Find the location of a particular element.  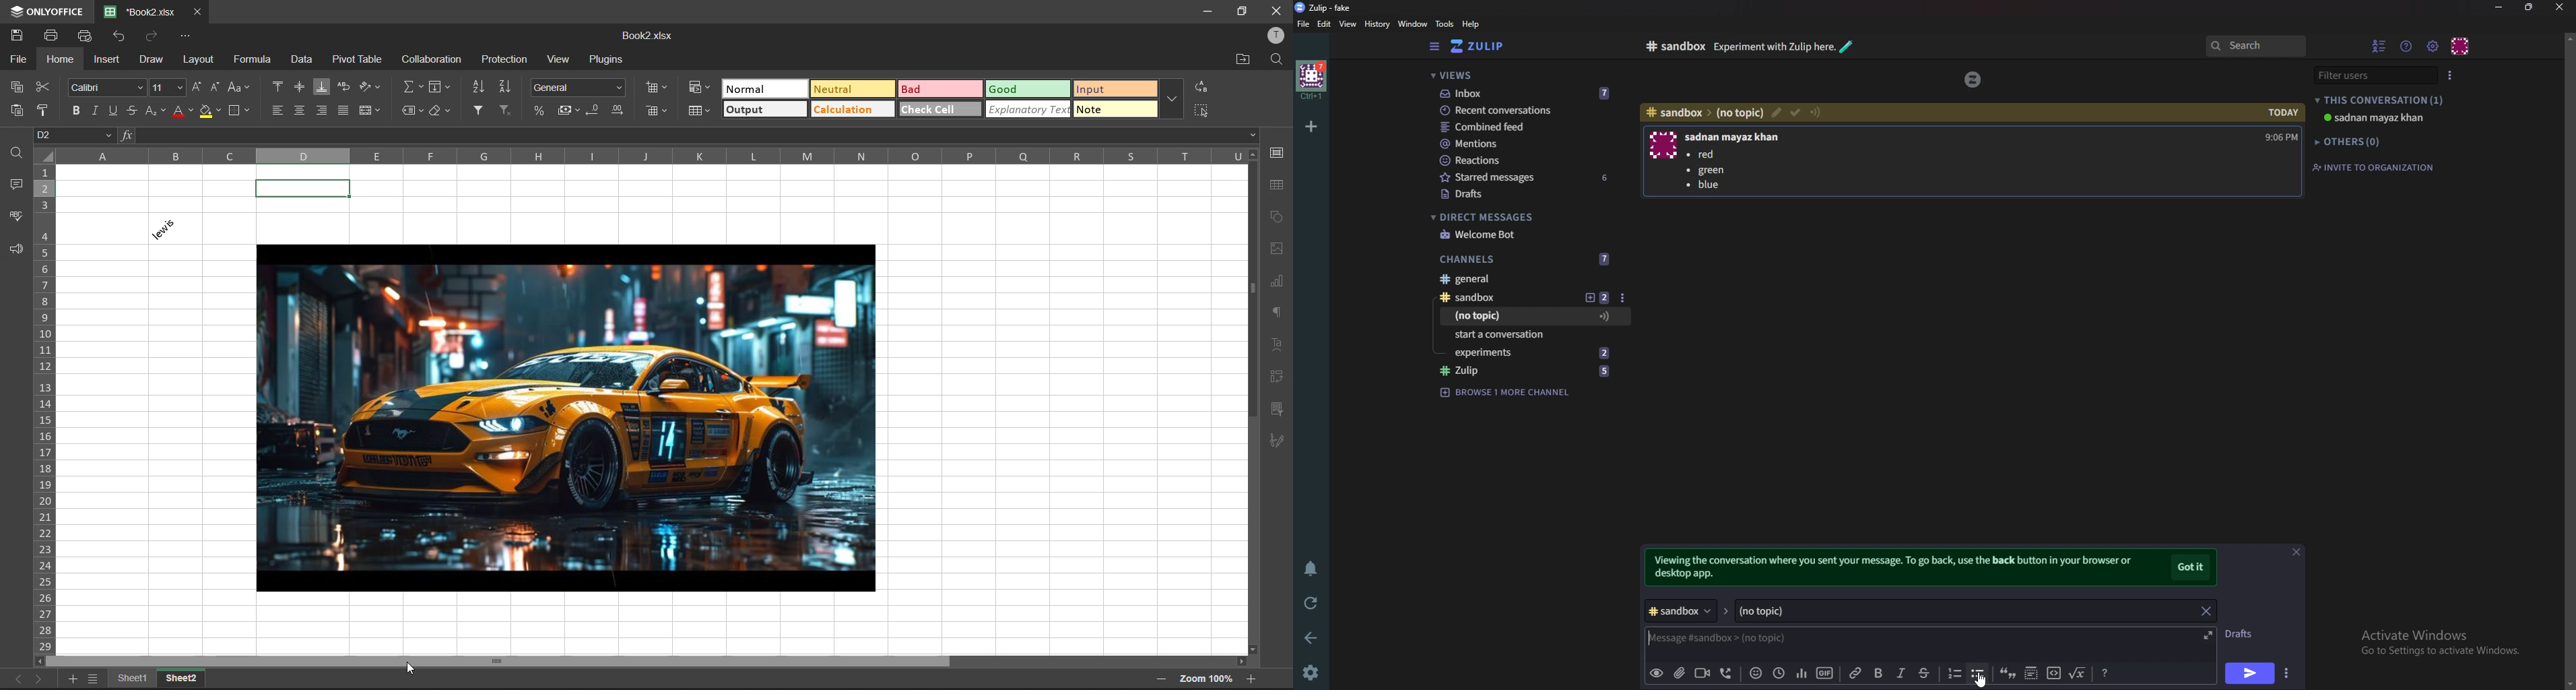

expand is located at coordinates (2205, 635).